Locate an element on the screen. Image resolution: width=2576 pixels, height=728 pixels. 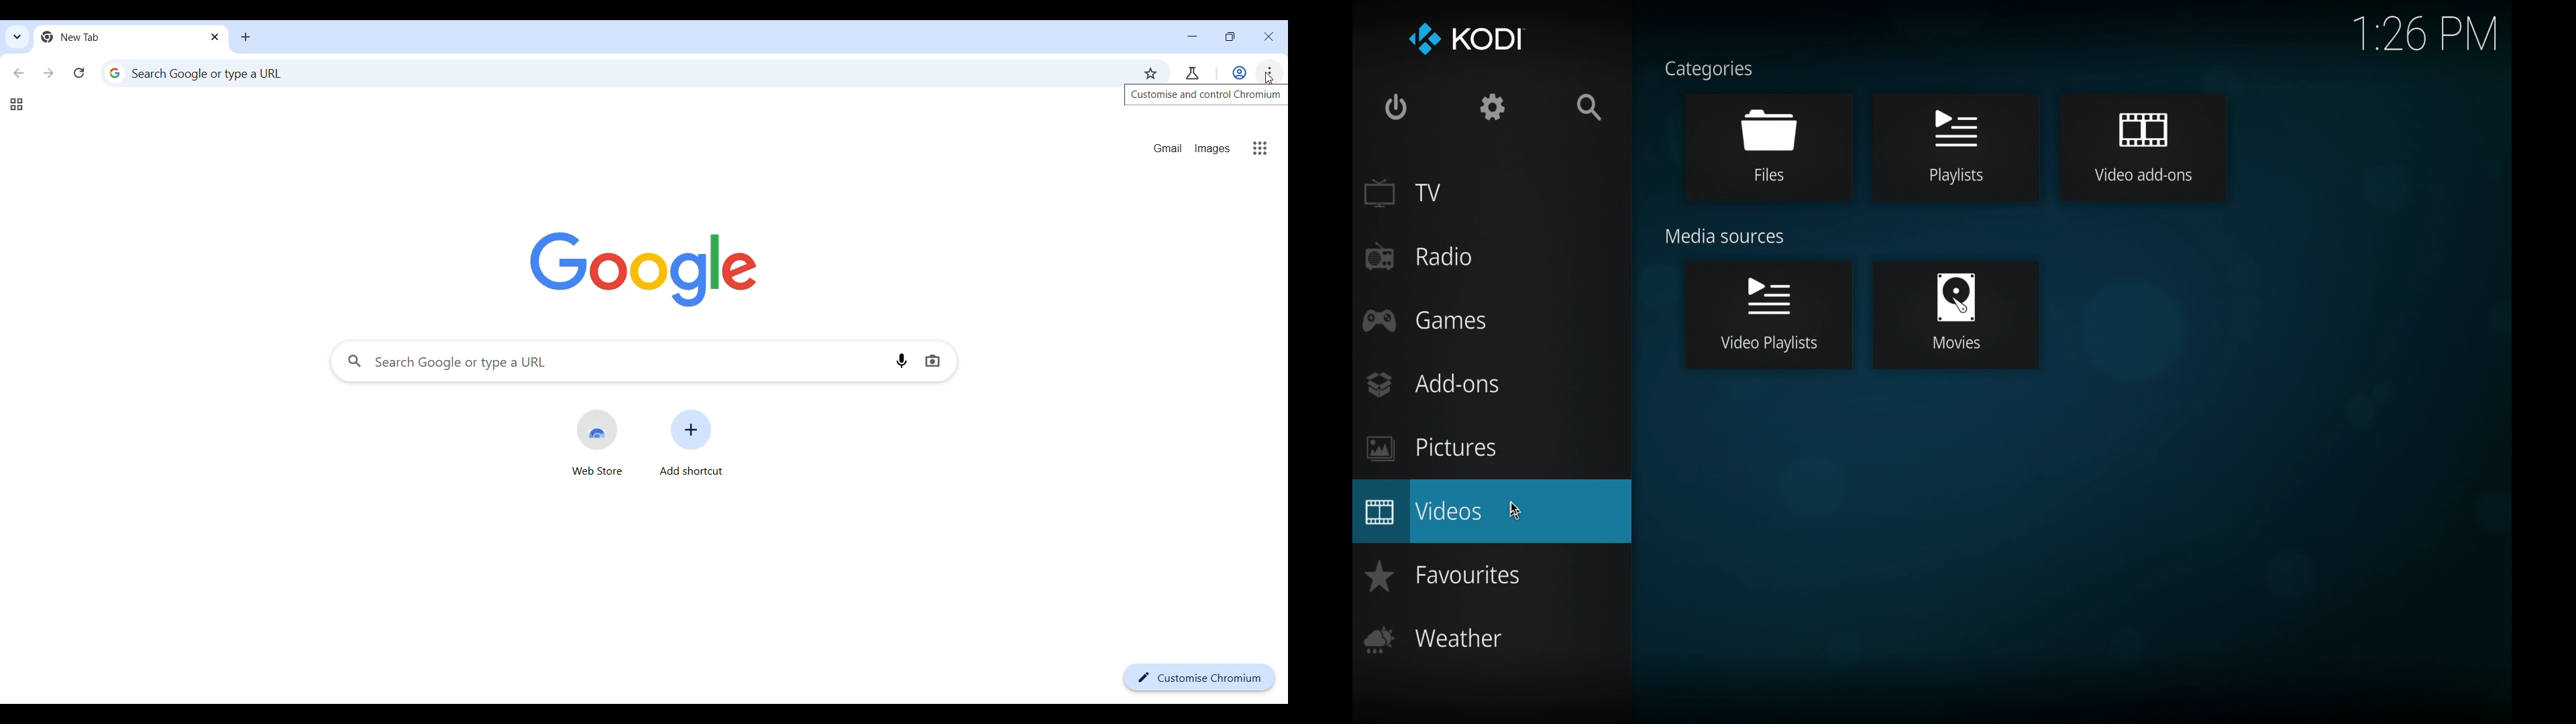
Close tab is located at coordinates (215, 36).